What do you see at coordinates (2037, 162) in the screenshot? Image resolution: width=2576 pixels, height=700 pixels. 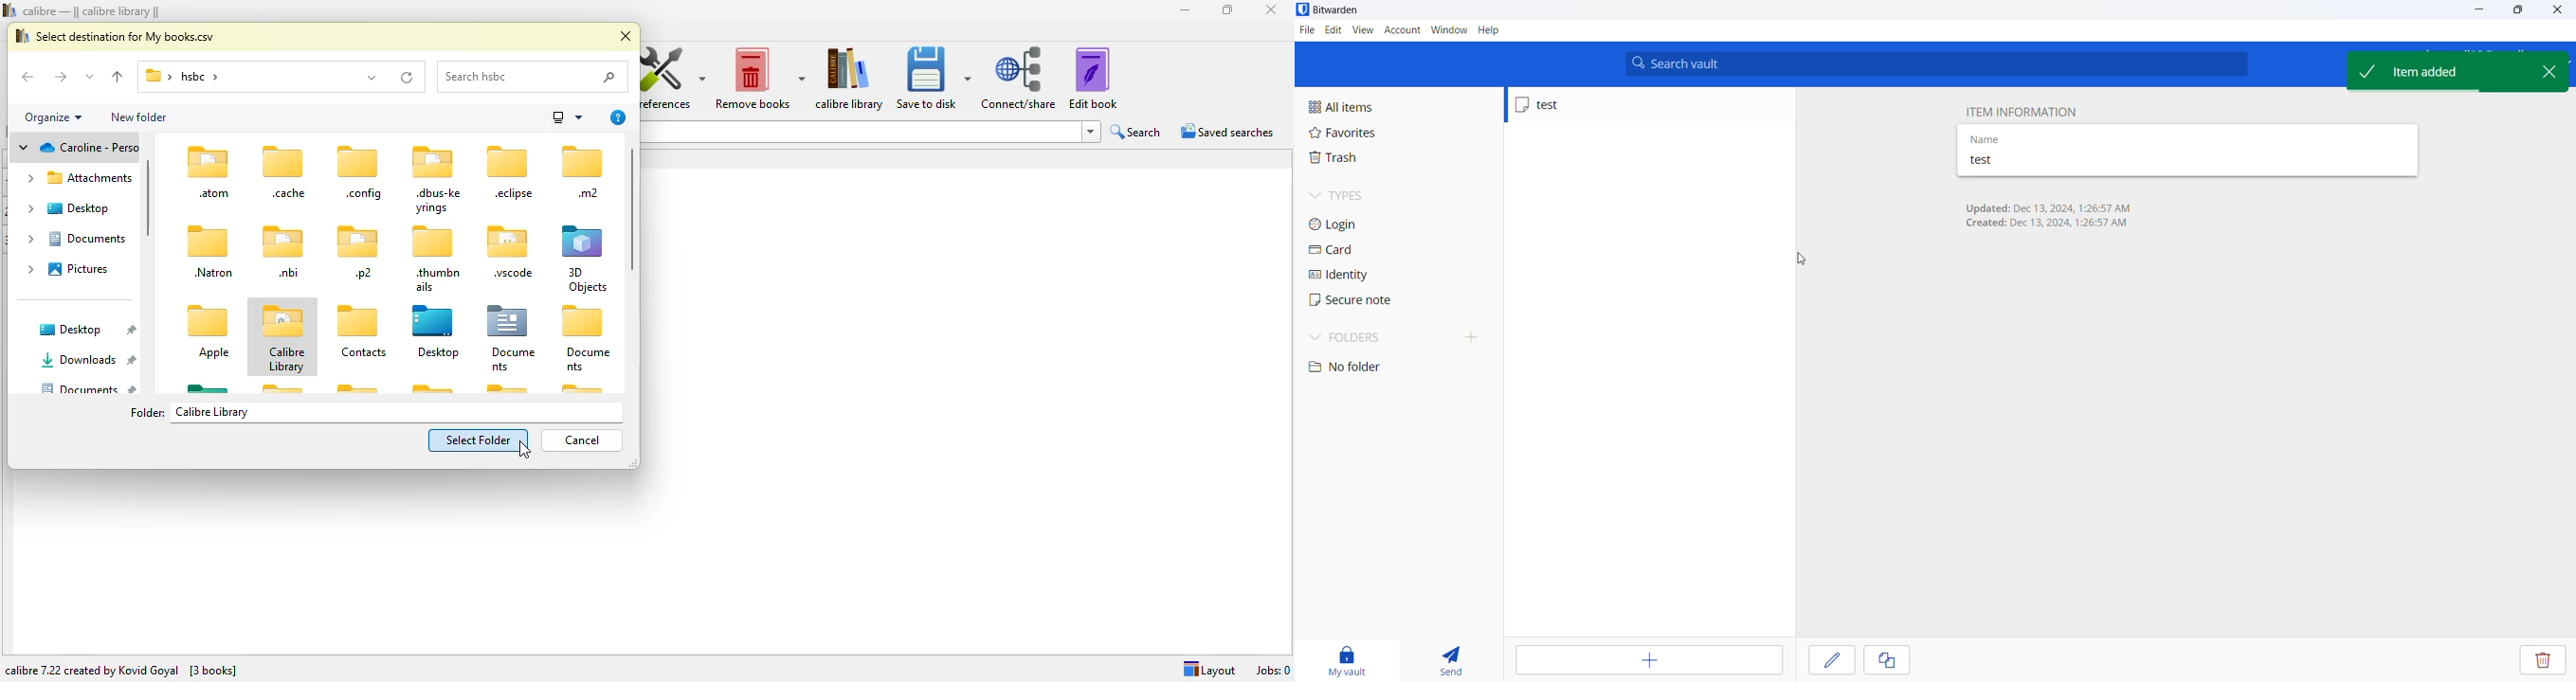 I see `secure note title` at bounding box center [2037, 162].